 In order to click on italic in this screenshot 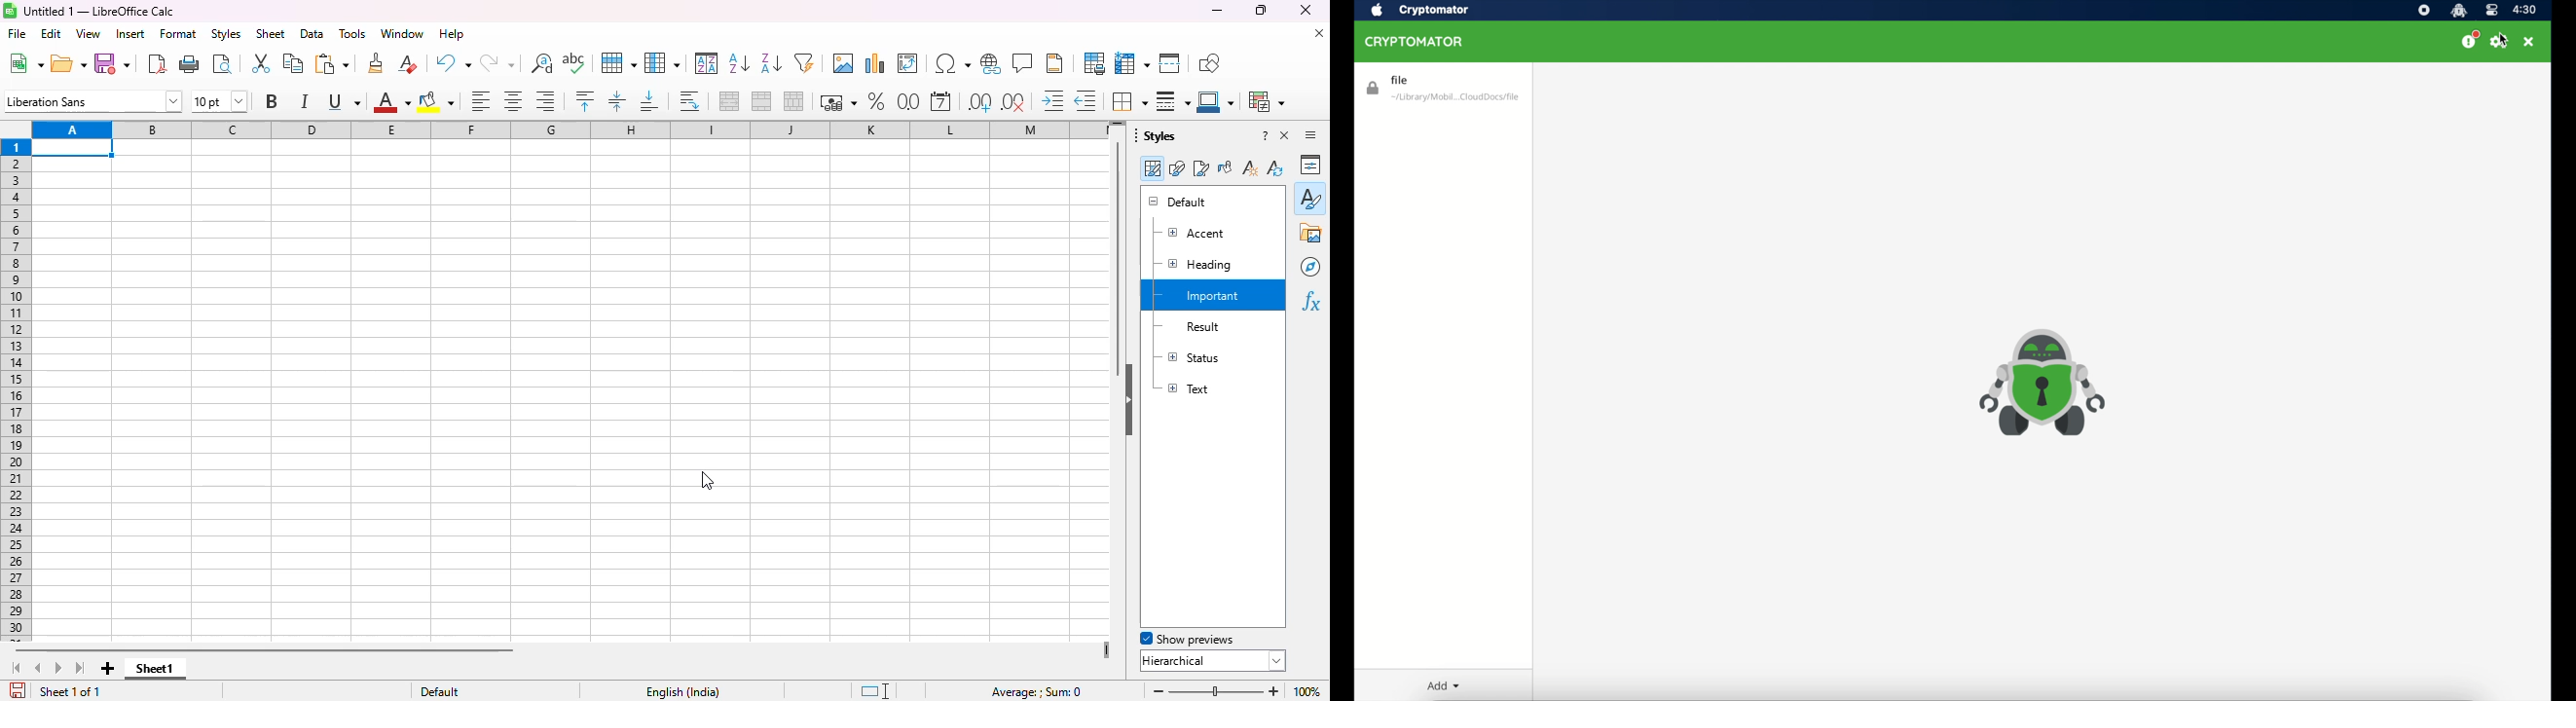, I will do `click(303, 101)`.